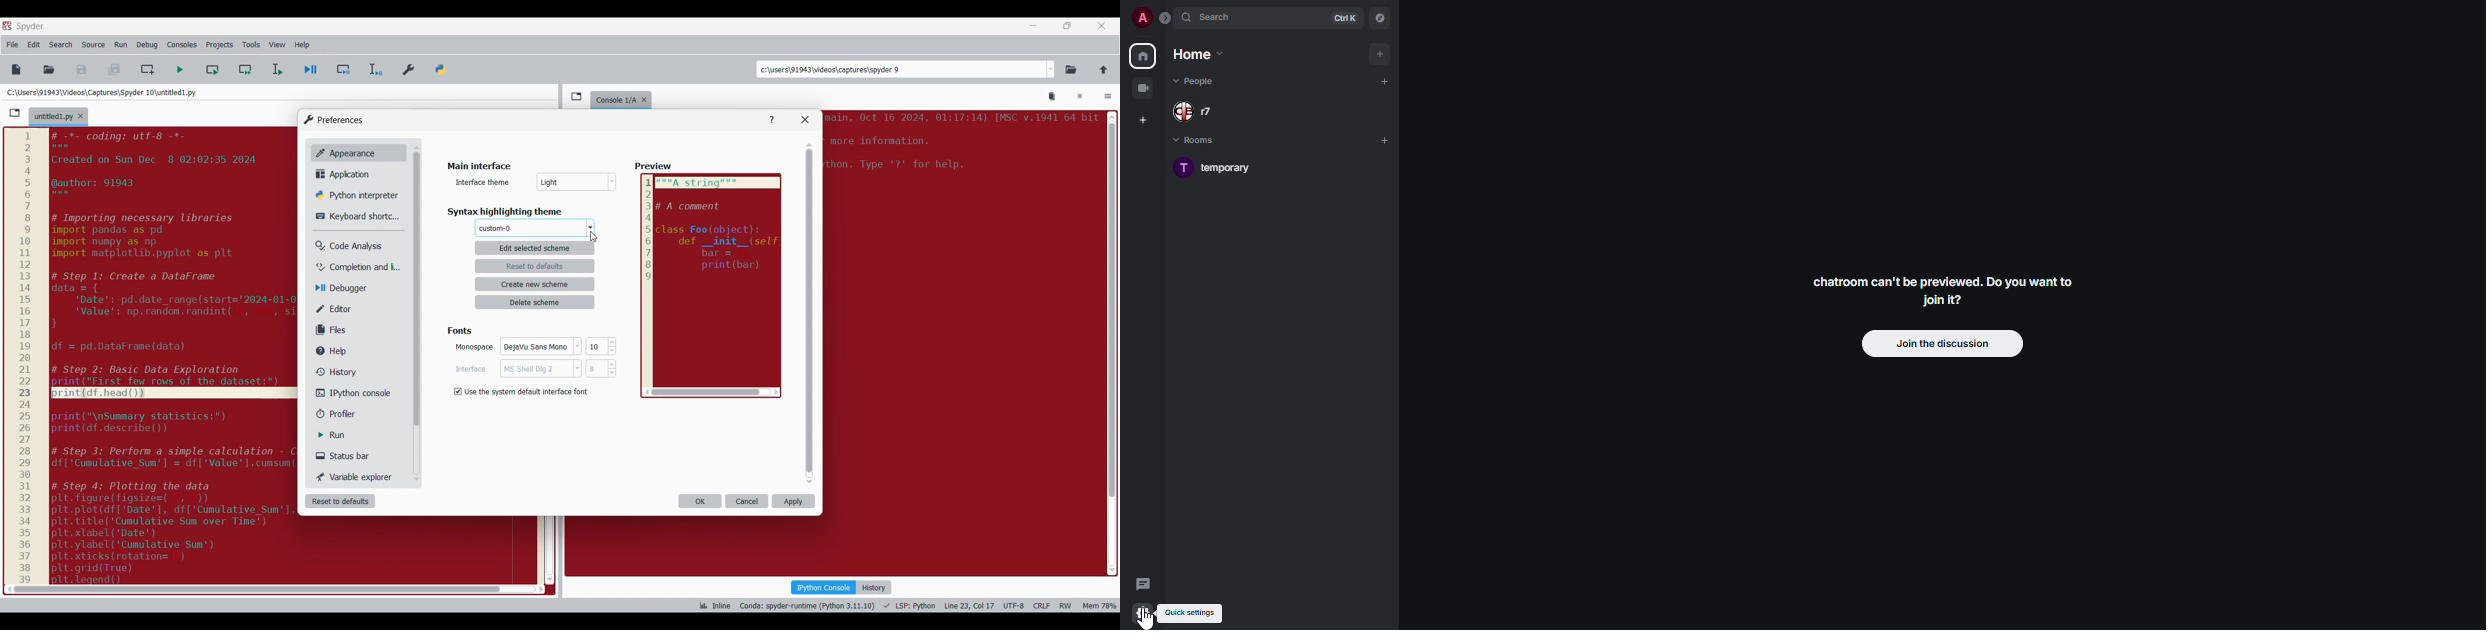  I want to click on scroll bar, so click(1111, 340).